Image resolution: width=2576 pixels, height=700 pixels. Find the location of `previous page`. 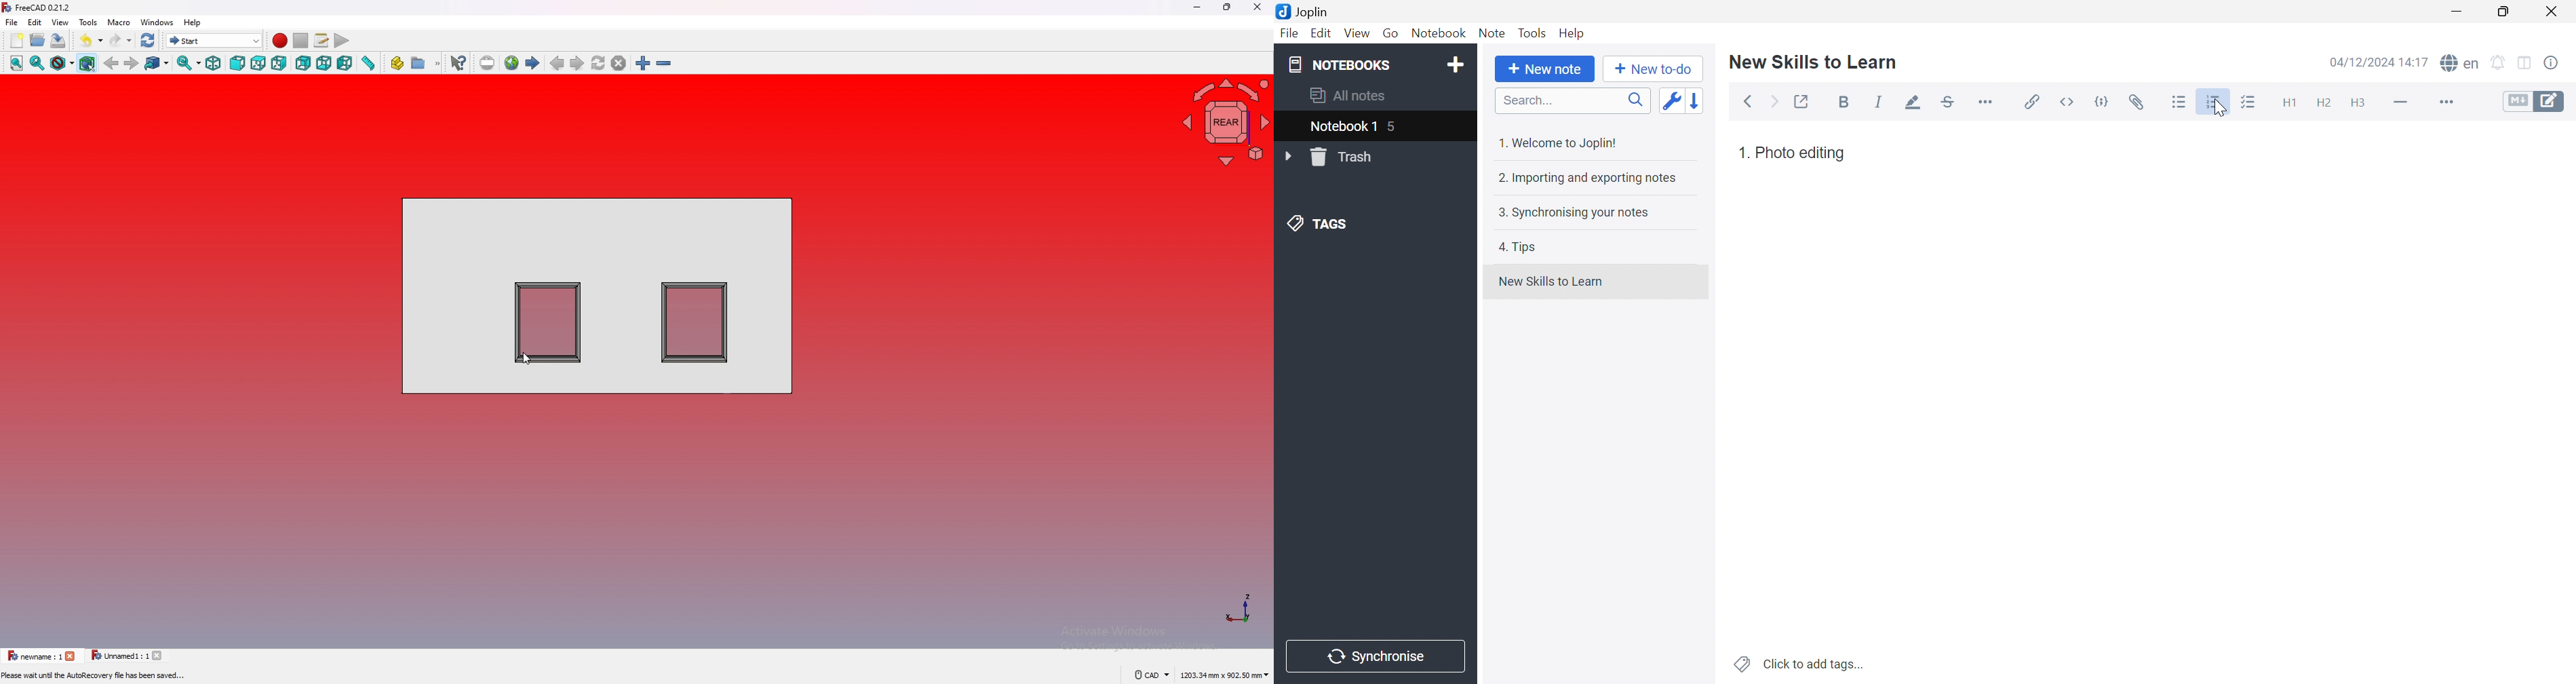

previous page is located at coordinates (557, 63).